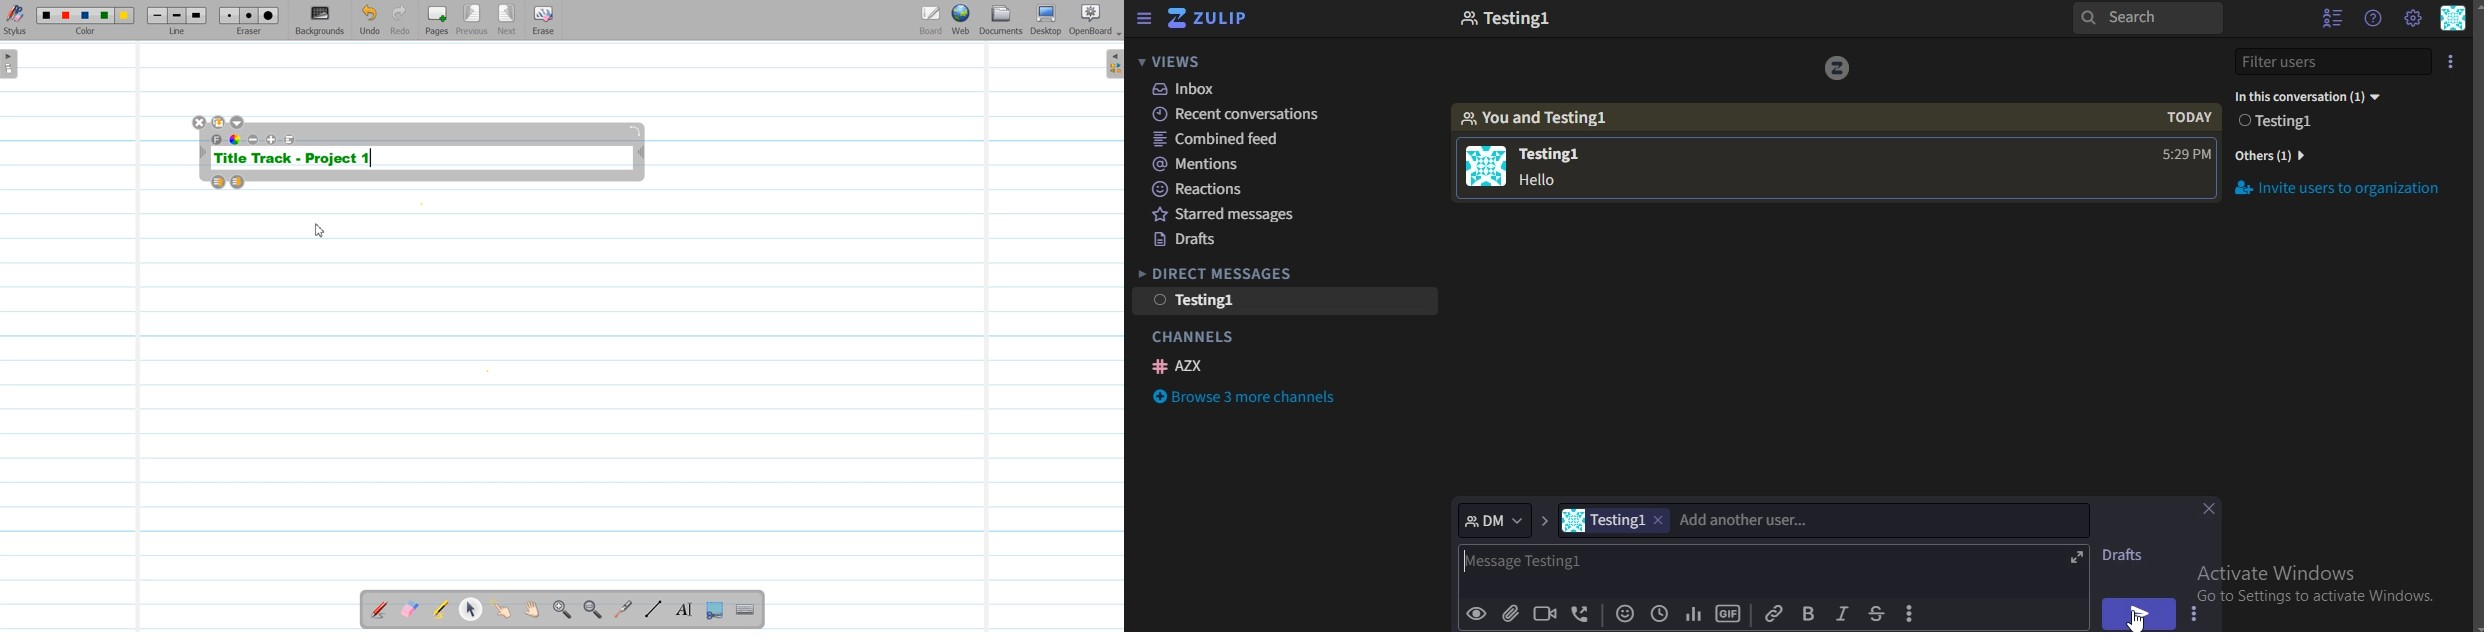 The height and width of the screenshot is (644, 2492). I want to click on Maximize Text, so click(272, 140).